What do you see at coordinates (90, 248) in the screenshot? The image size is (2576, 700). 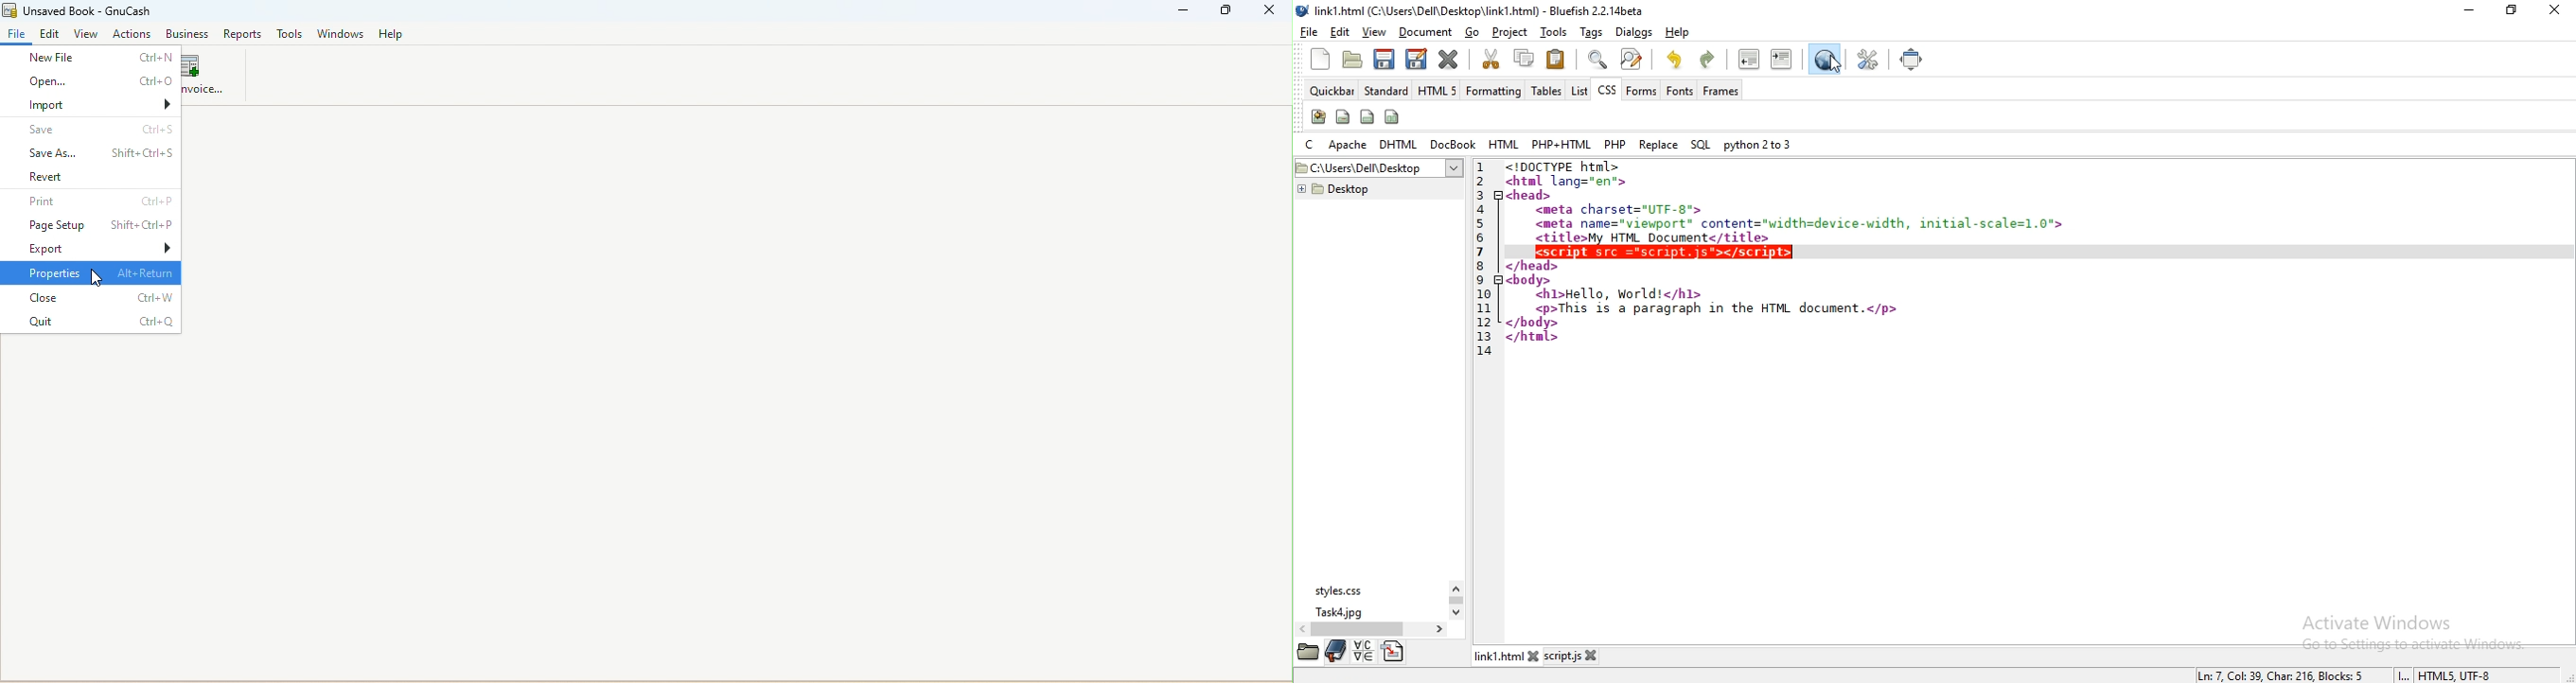 I see `Export` at bounding box center [90, 248].